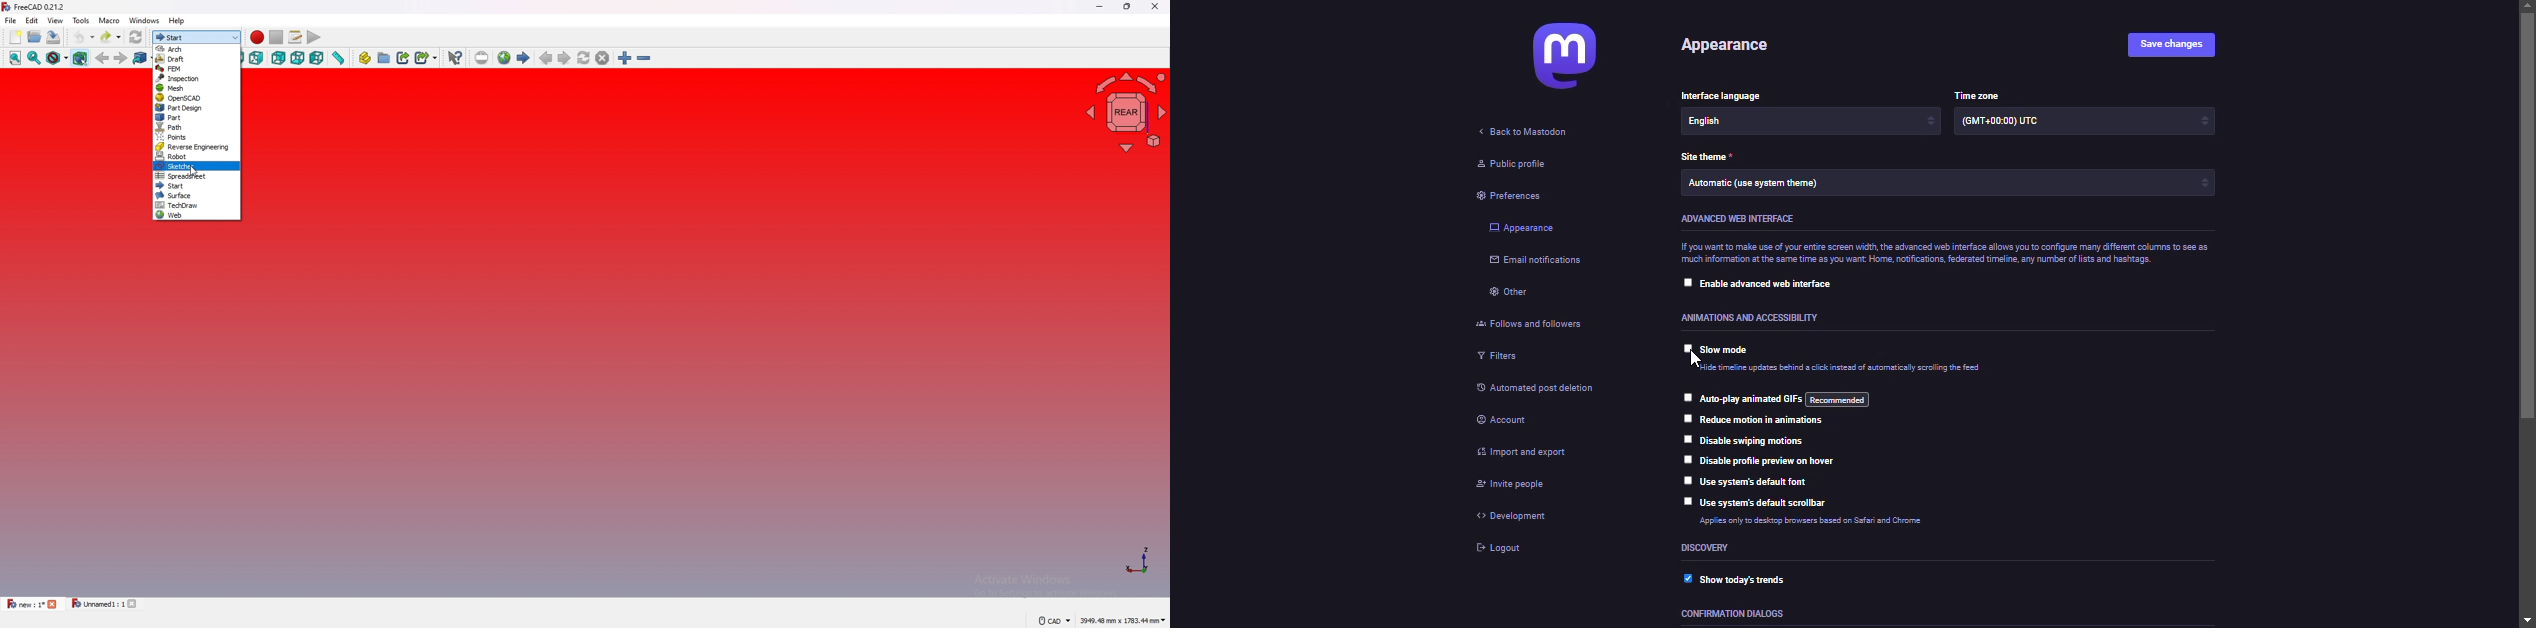 The height and width of the screenshot is (644, 2548). Describe the element at coordinates (103, 58) in the screenshot. I see `back` at that location.